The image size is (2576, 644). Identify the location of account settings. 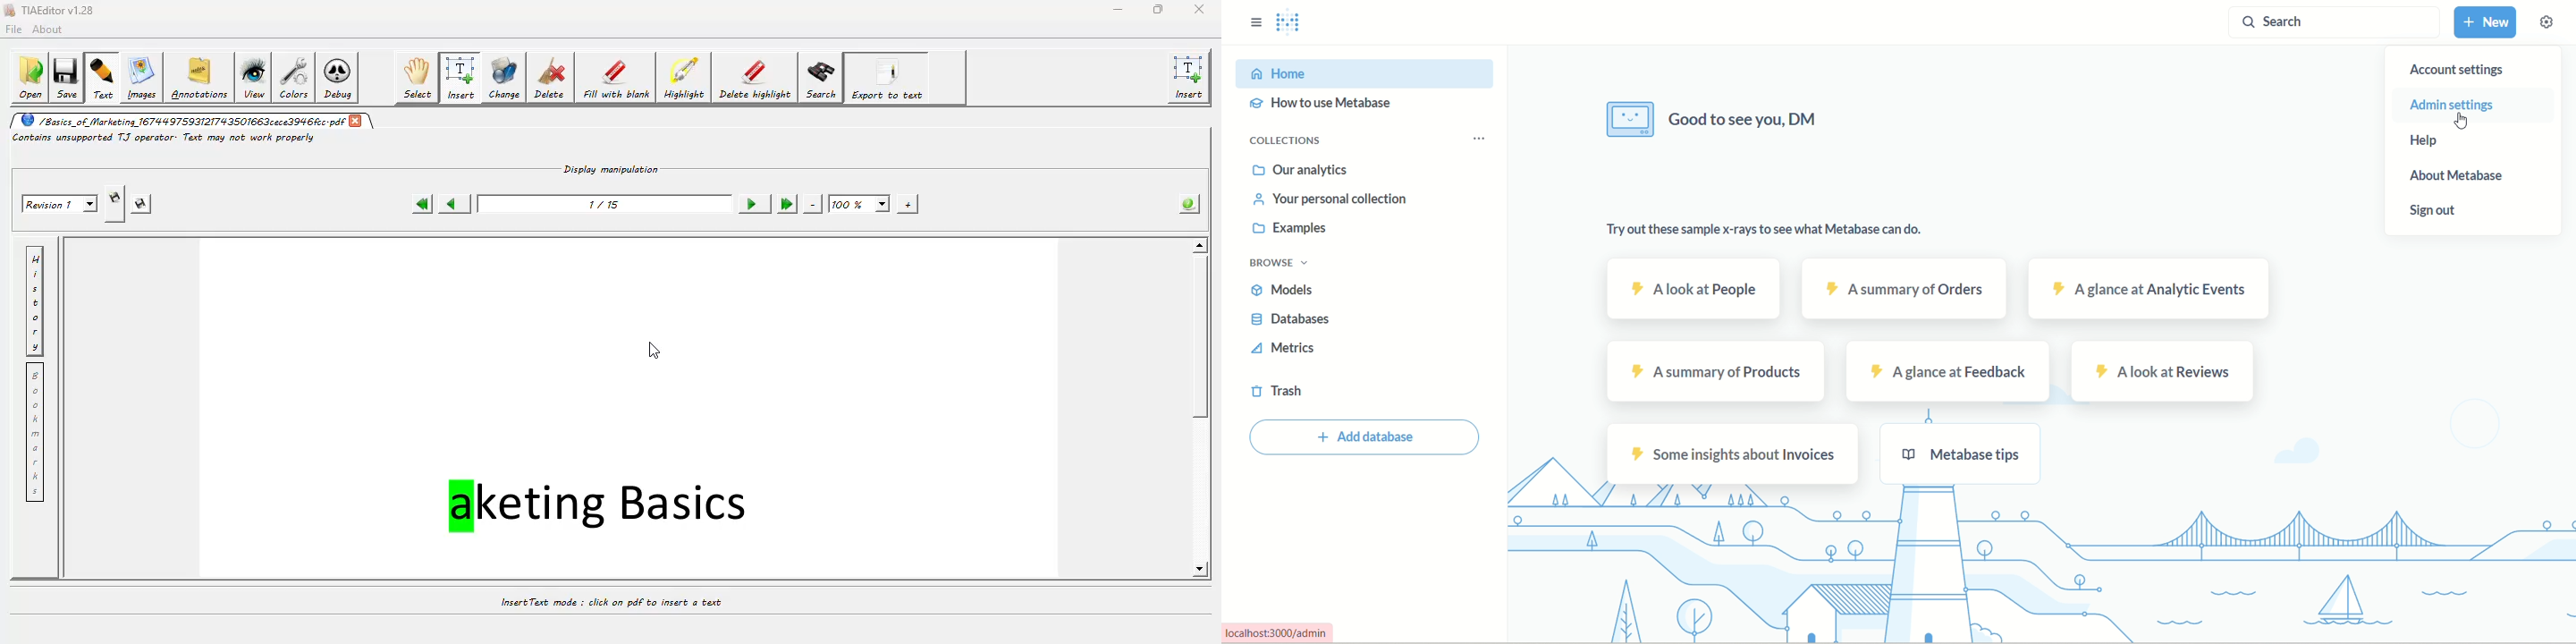
(2460, 71).